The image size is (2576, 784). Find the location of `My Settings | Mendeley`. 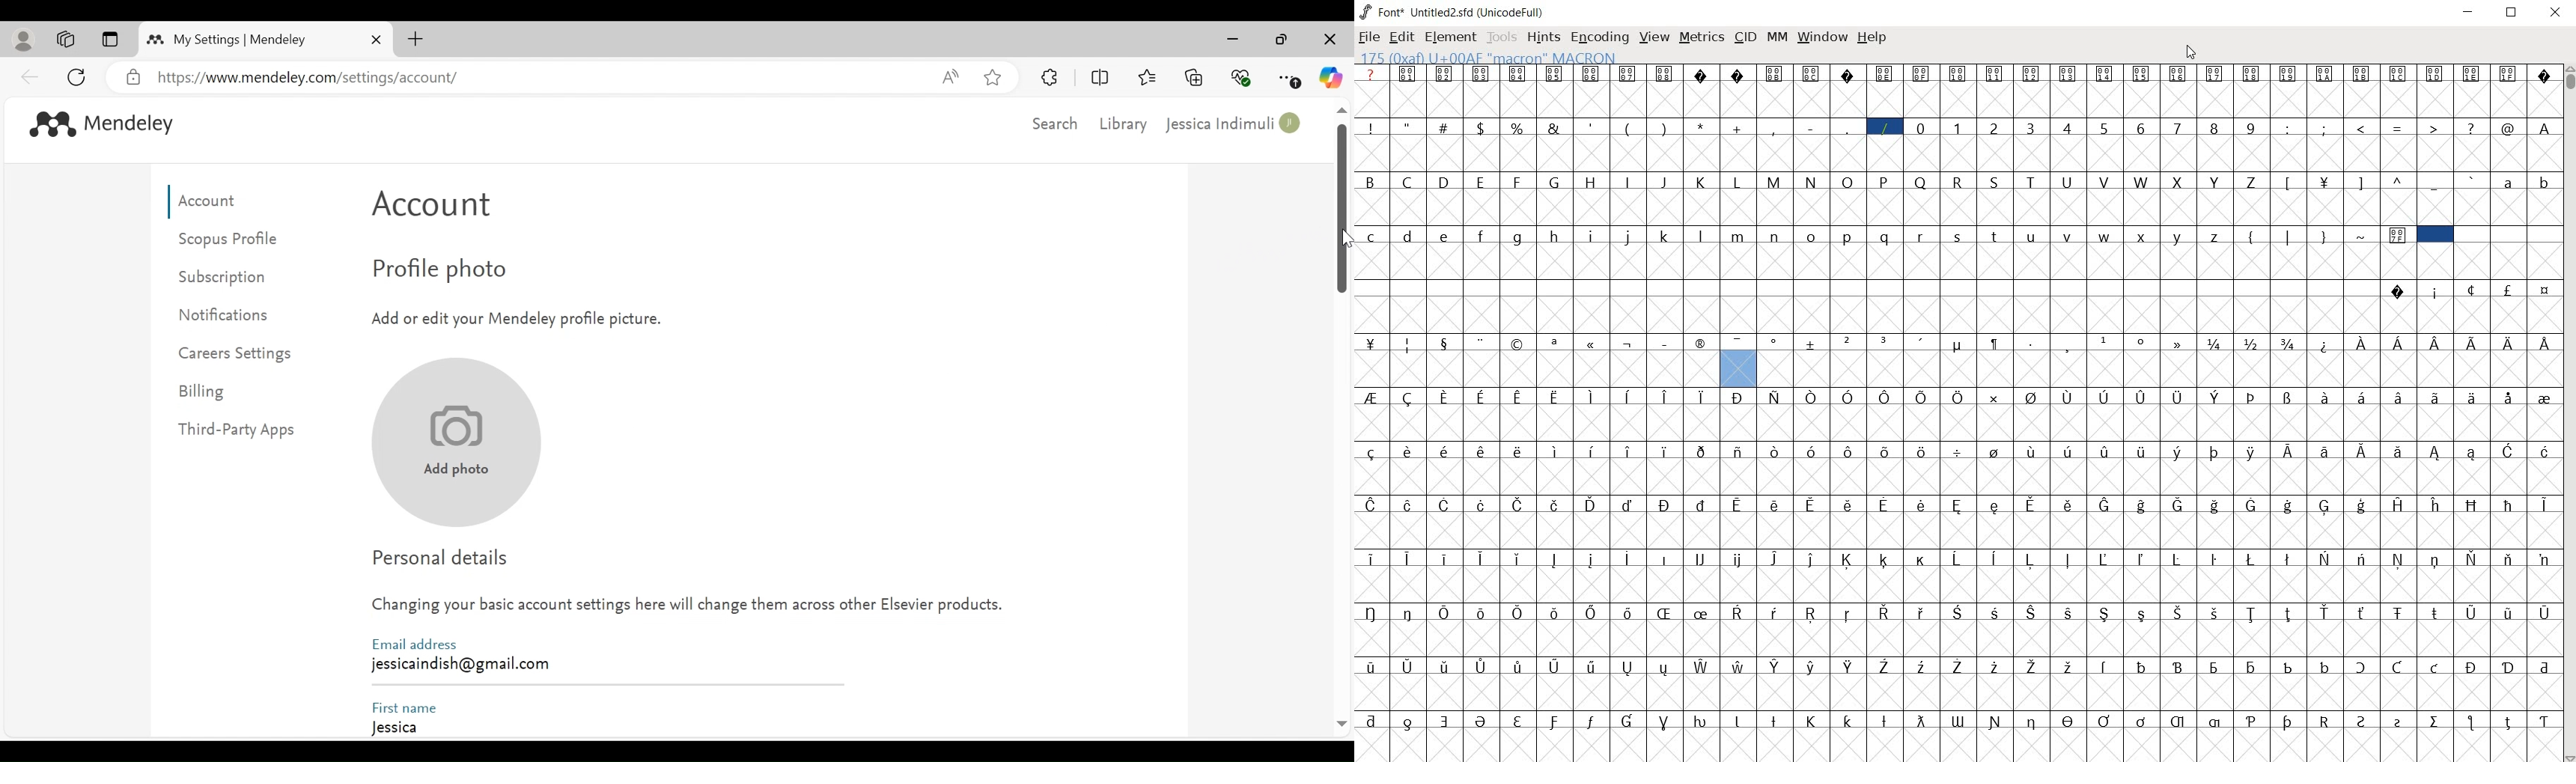

My Settings | Mendeley is located at coordinates (240, 40).